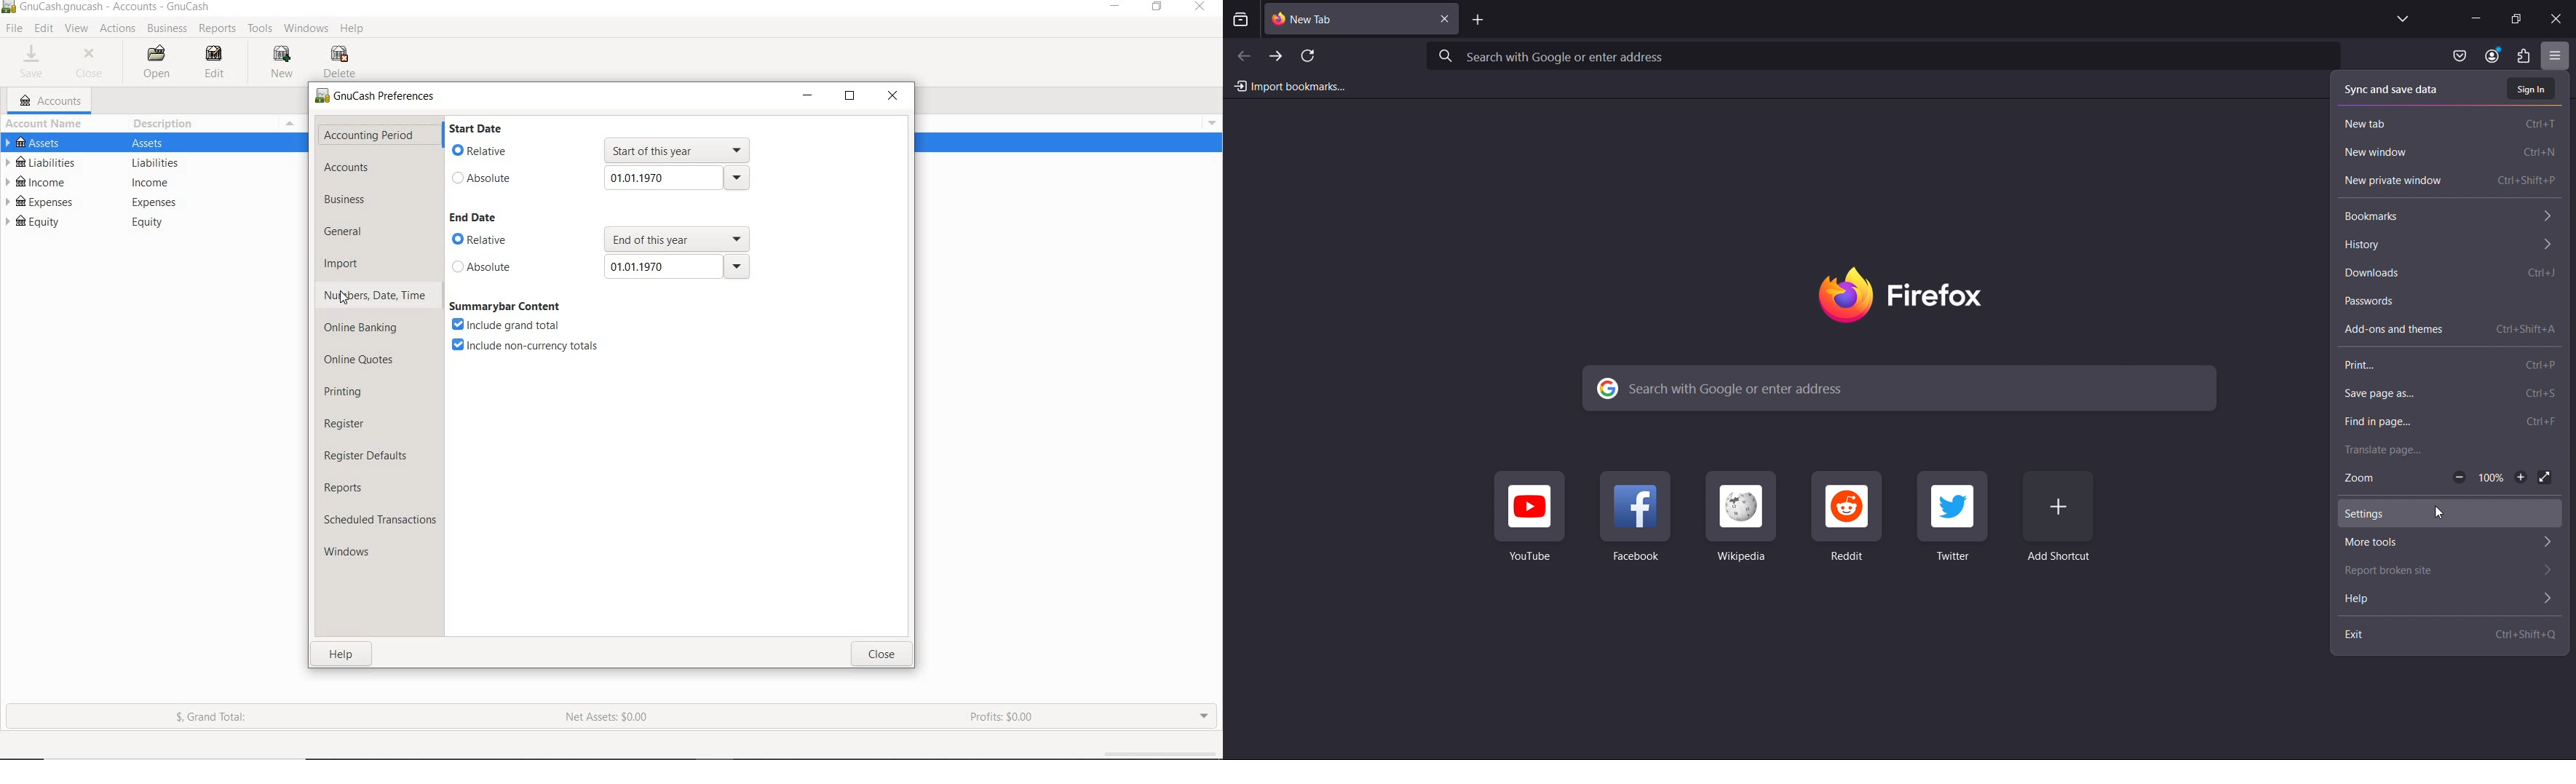 The height and width of the screenshot is (784, 2576). Describe the element at coordinates (306, 29) in the screenshot. I see `WINDOWS` at that location.